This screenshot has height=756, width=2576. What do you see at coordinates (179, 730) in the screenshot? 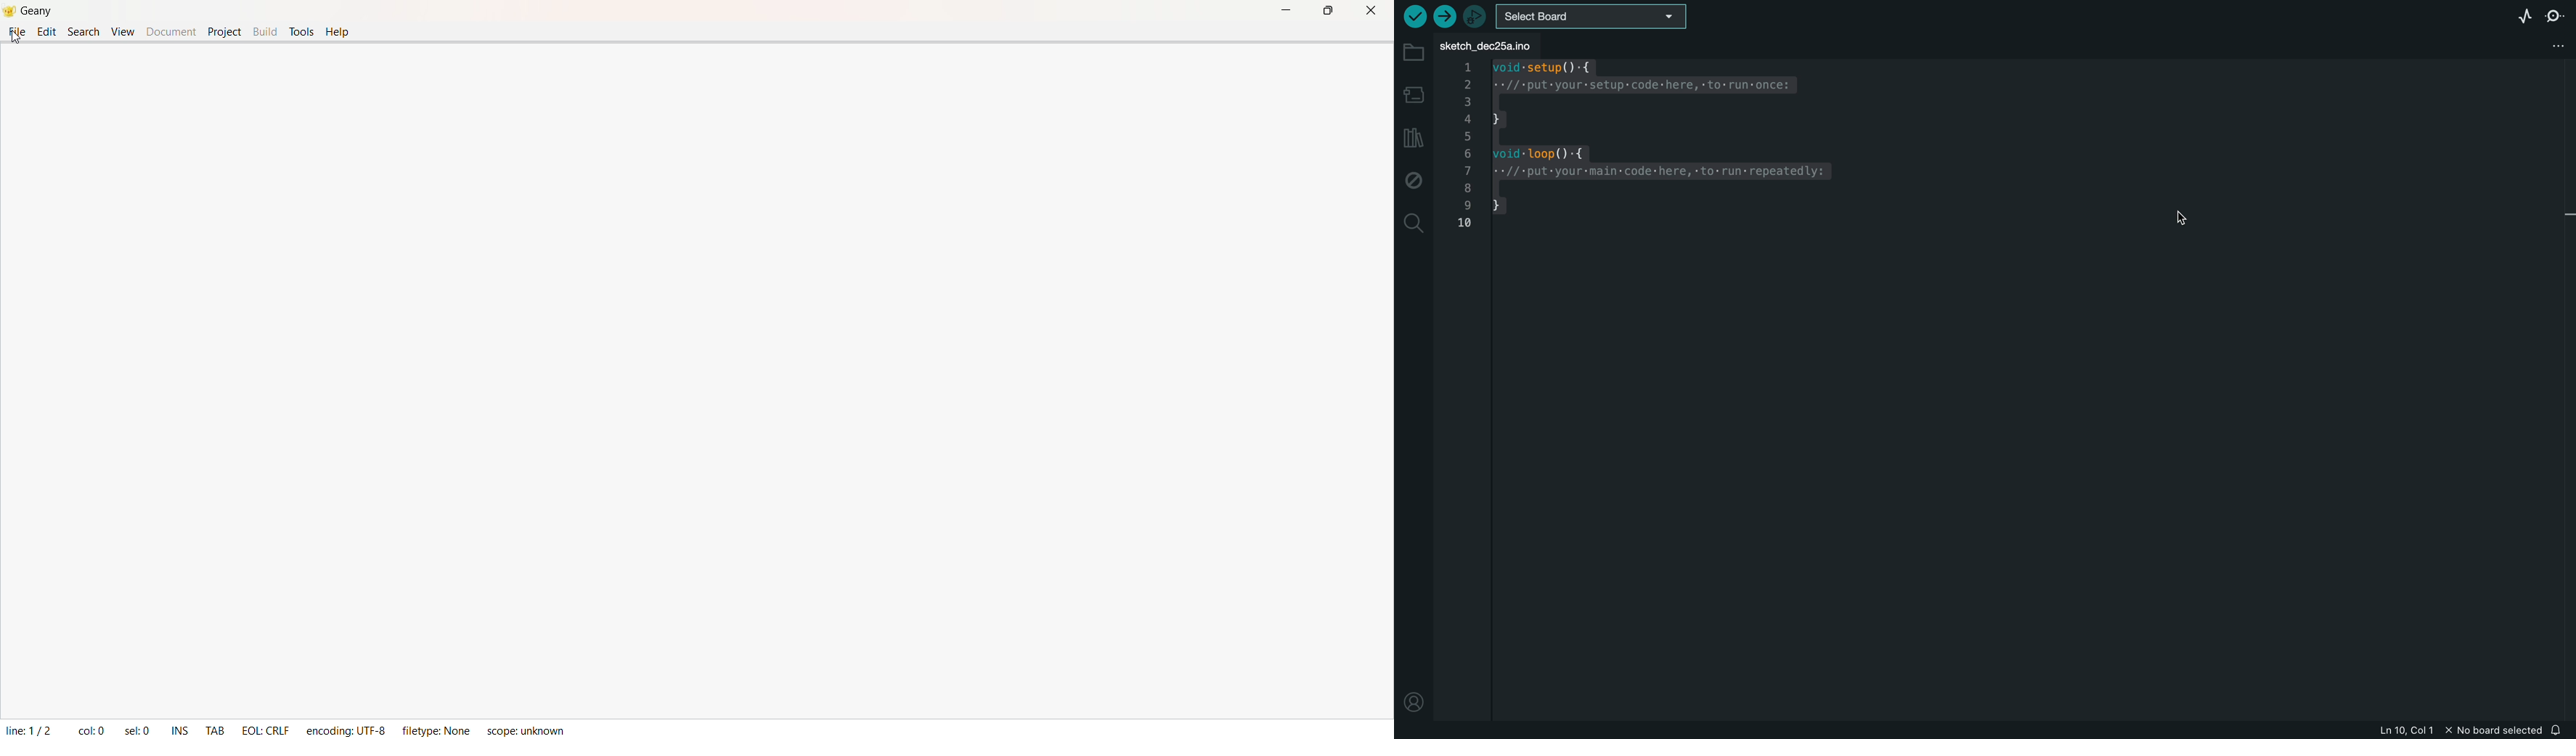
I see `INS` at bounding box center [179, 730].